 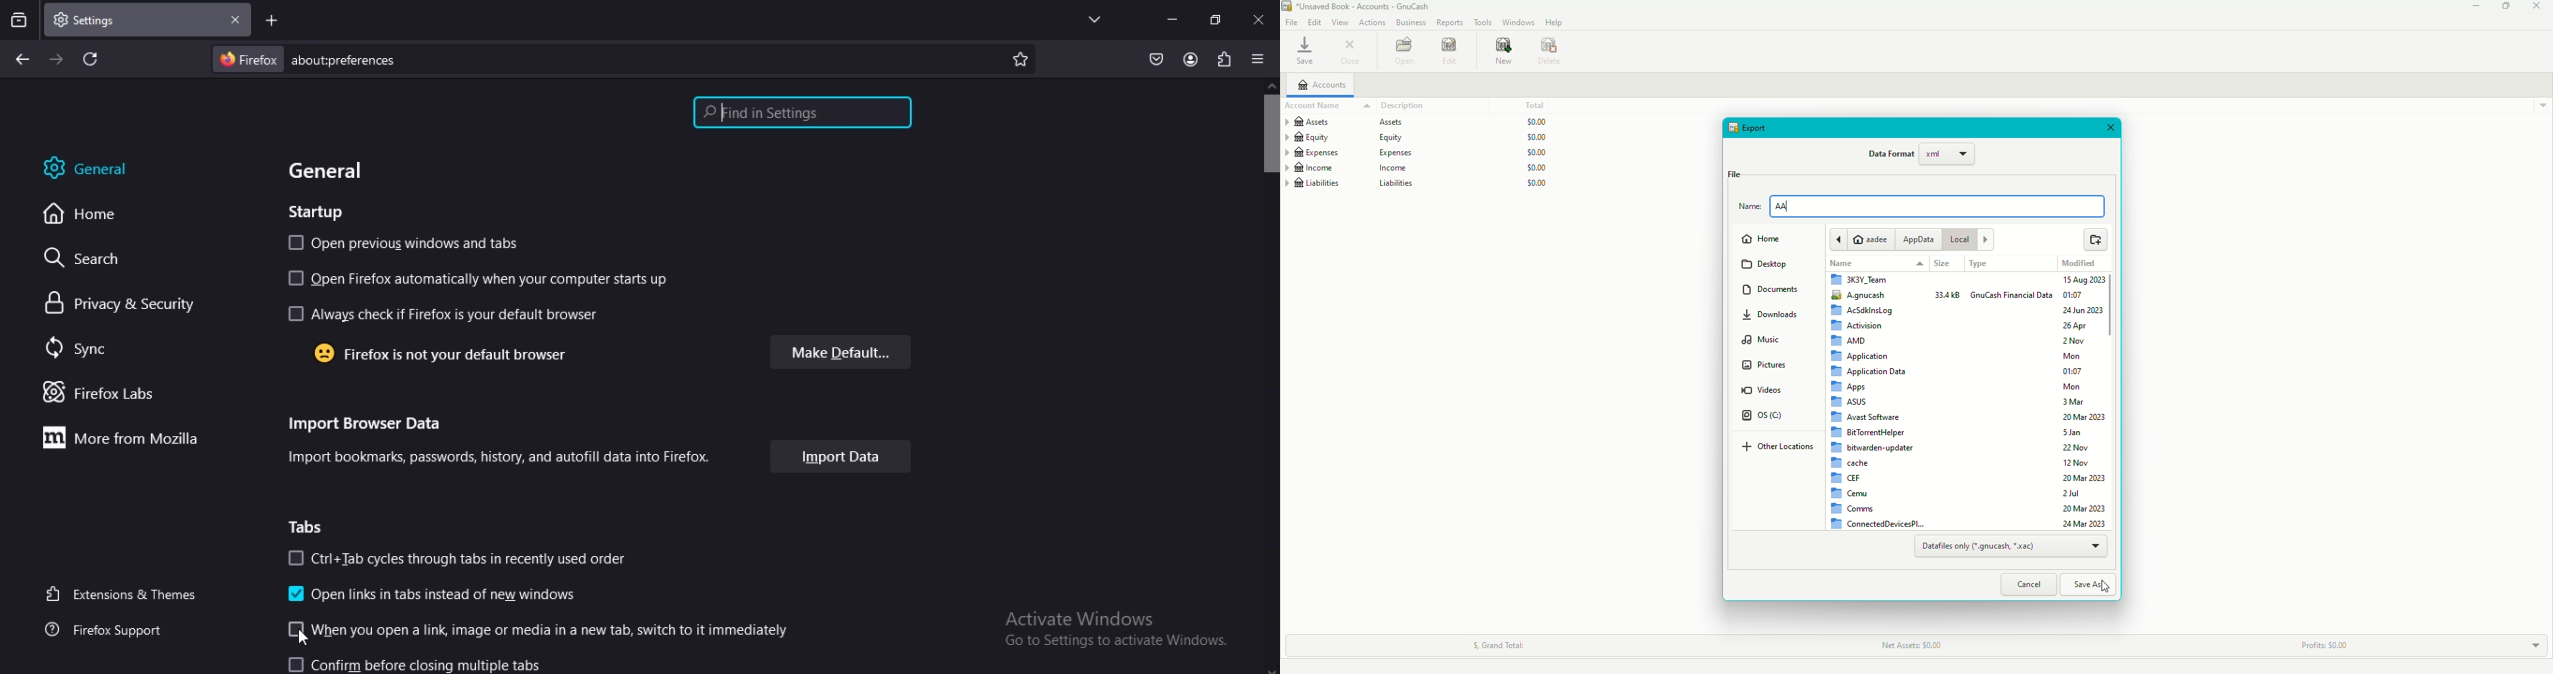 I want to click on Account Name, so click(x=1313, y=106).